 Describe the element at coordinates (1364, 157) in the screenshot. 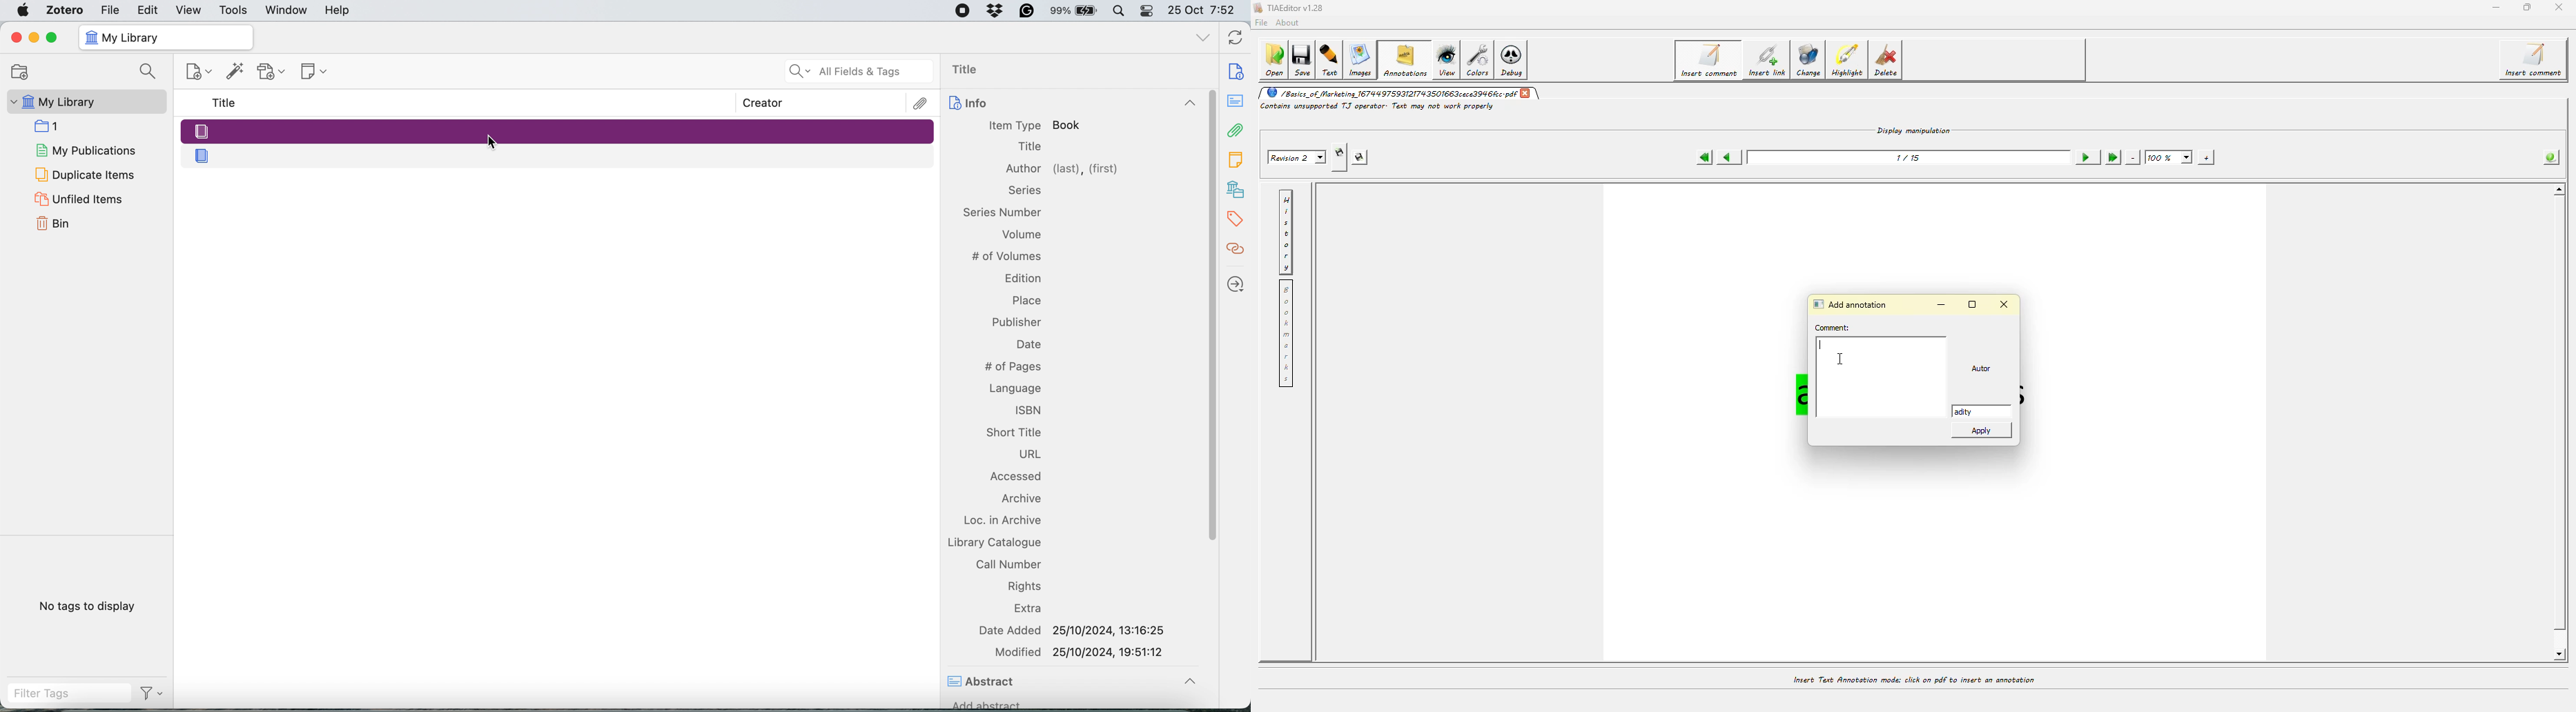

I see `saves this revision` at that location.